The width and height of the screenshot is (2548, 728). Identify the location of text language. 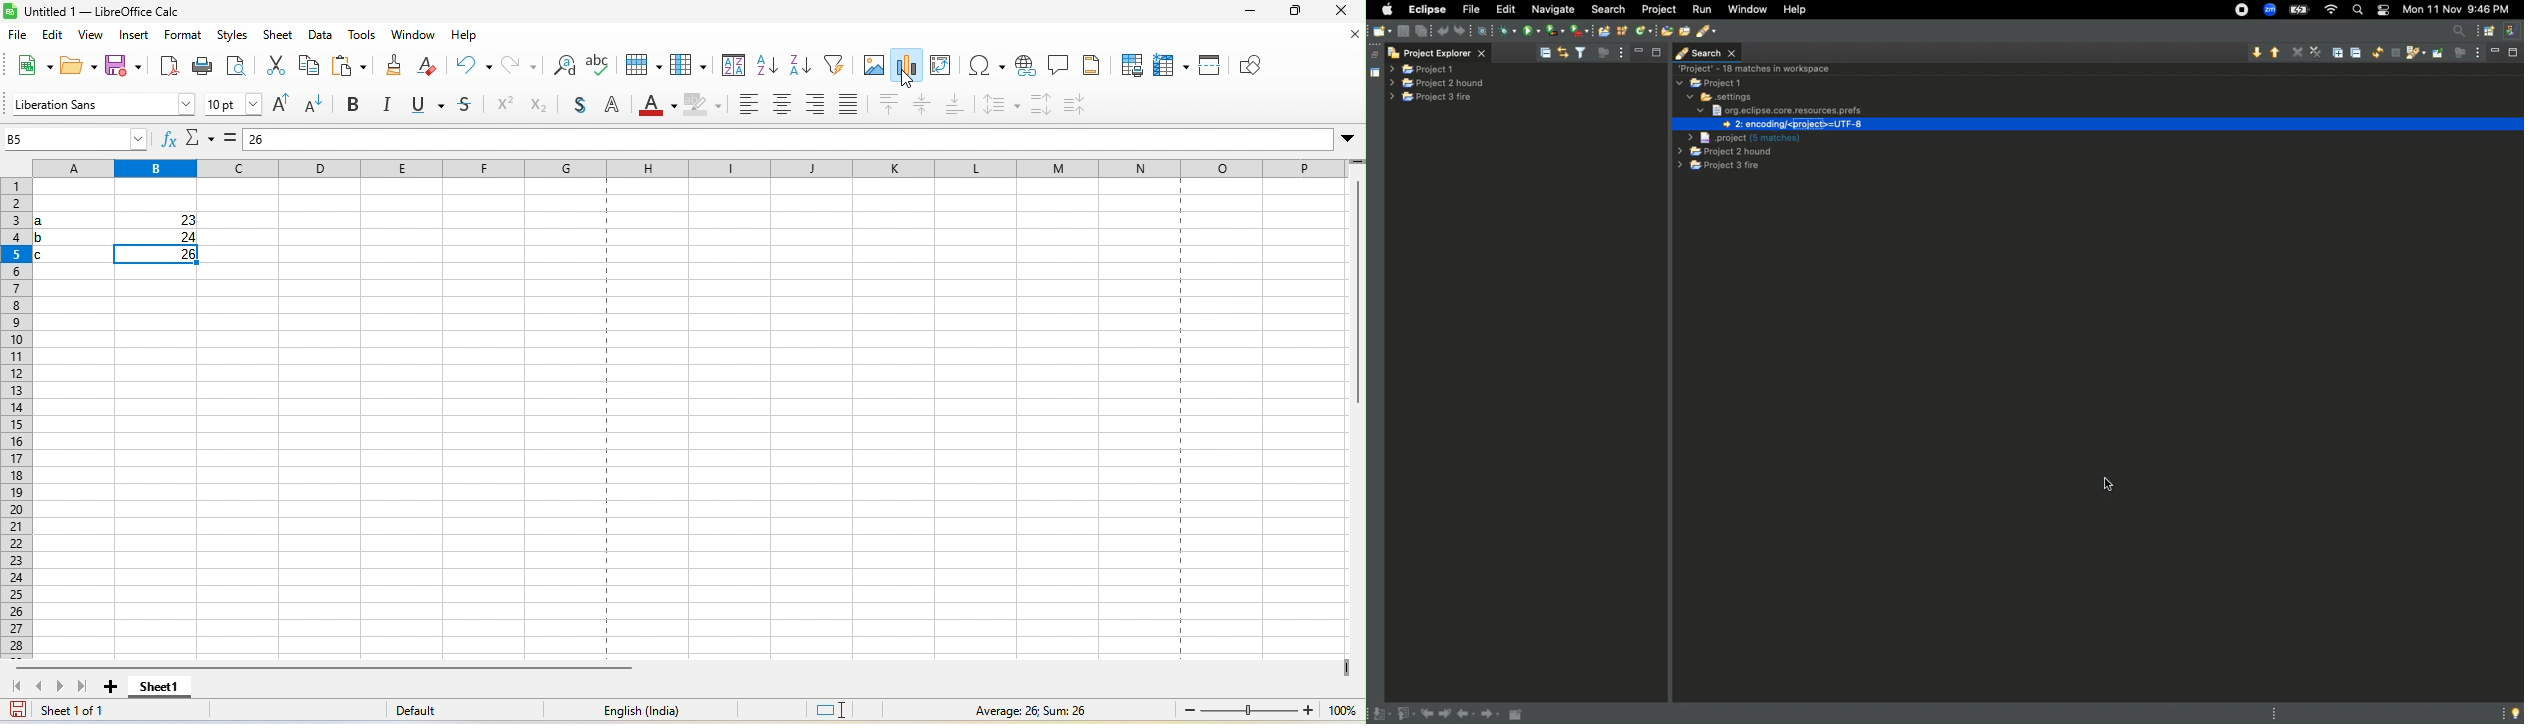
(634, 713).